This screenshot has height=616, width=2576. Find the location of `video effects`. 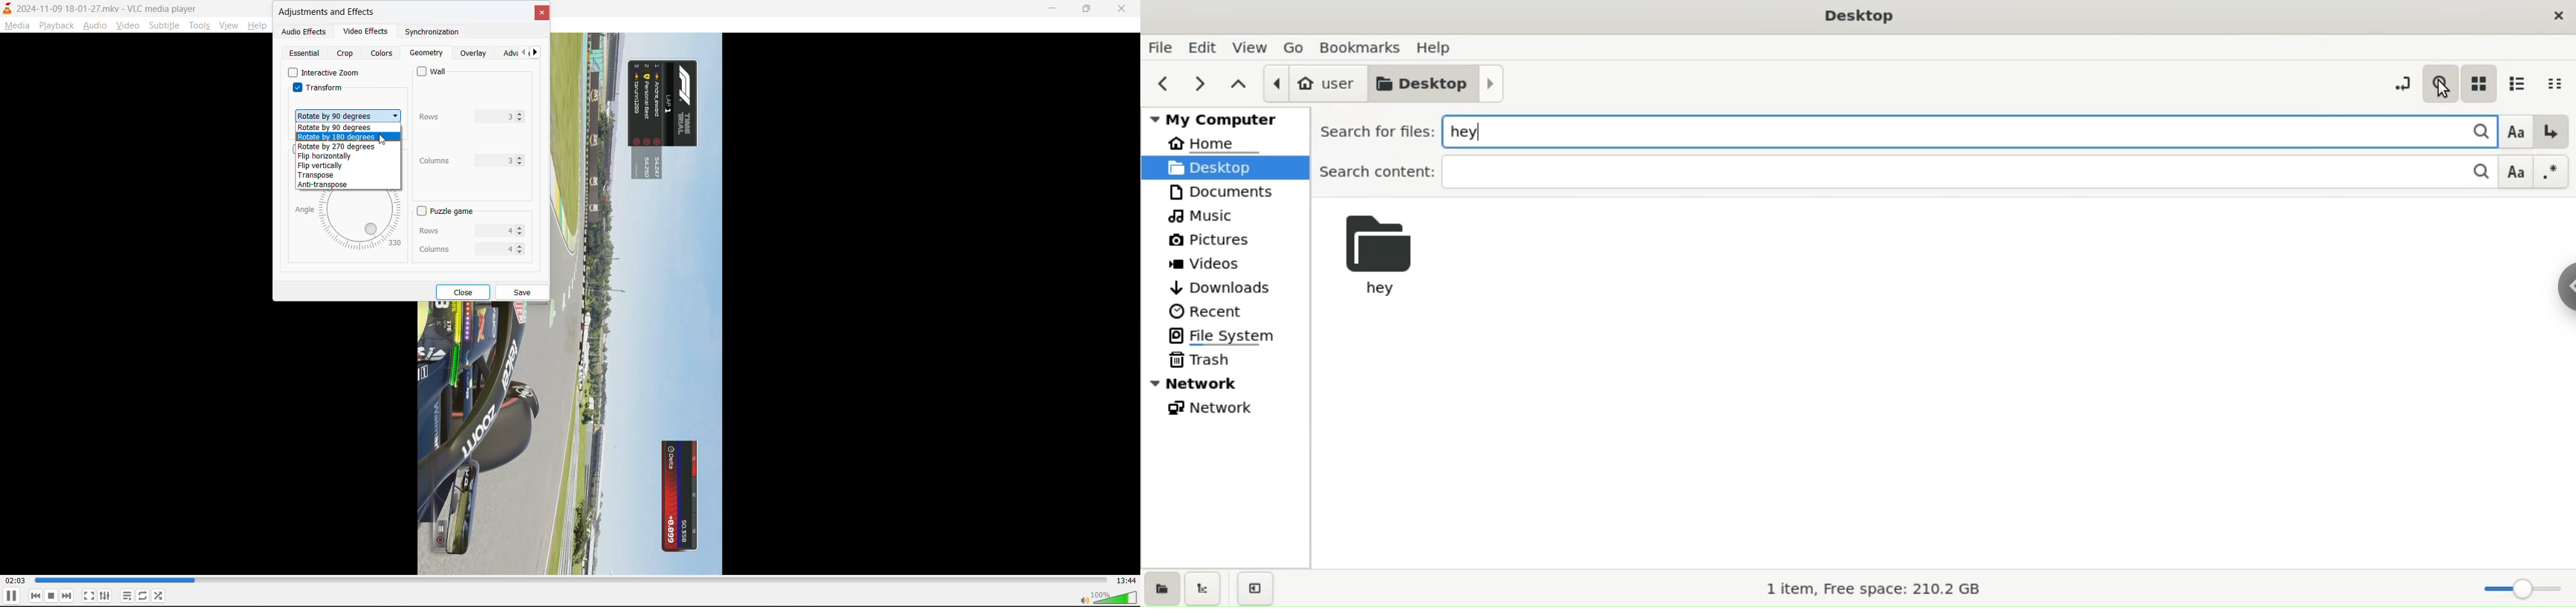

video effects is located at coordinates (361, 30).